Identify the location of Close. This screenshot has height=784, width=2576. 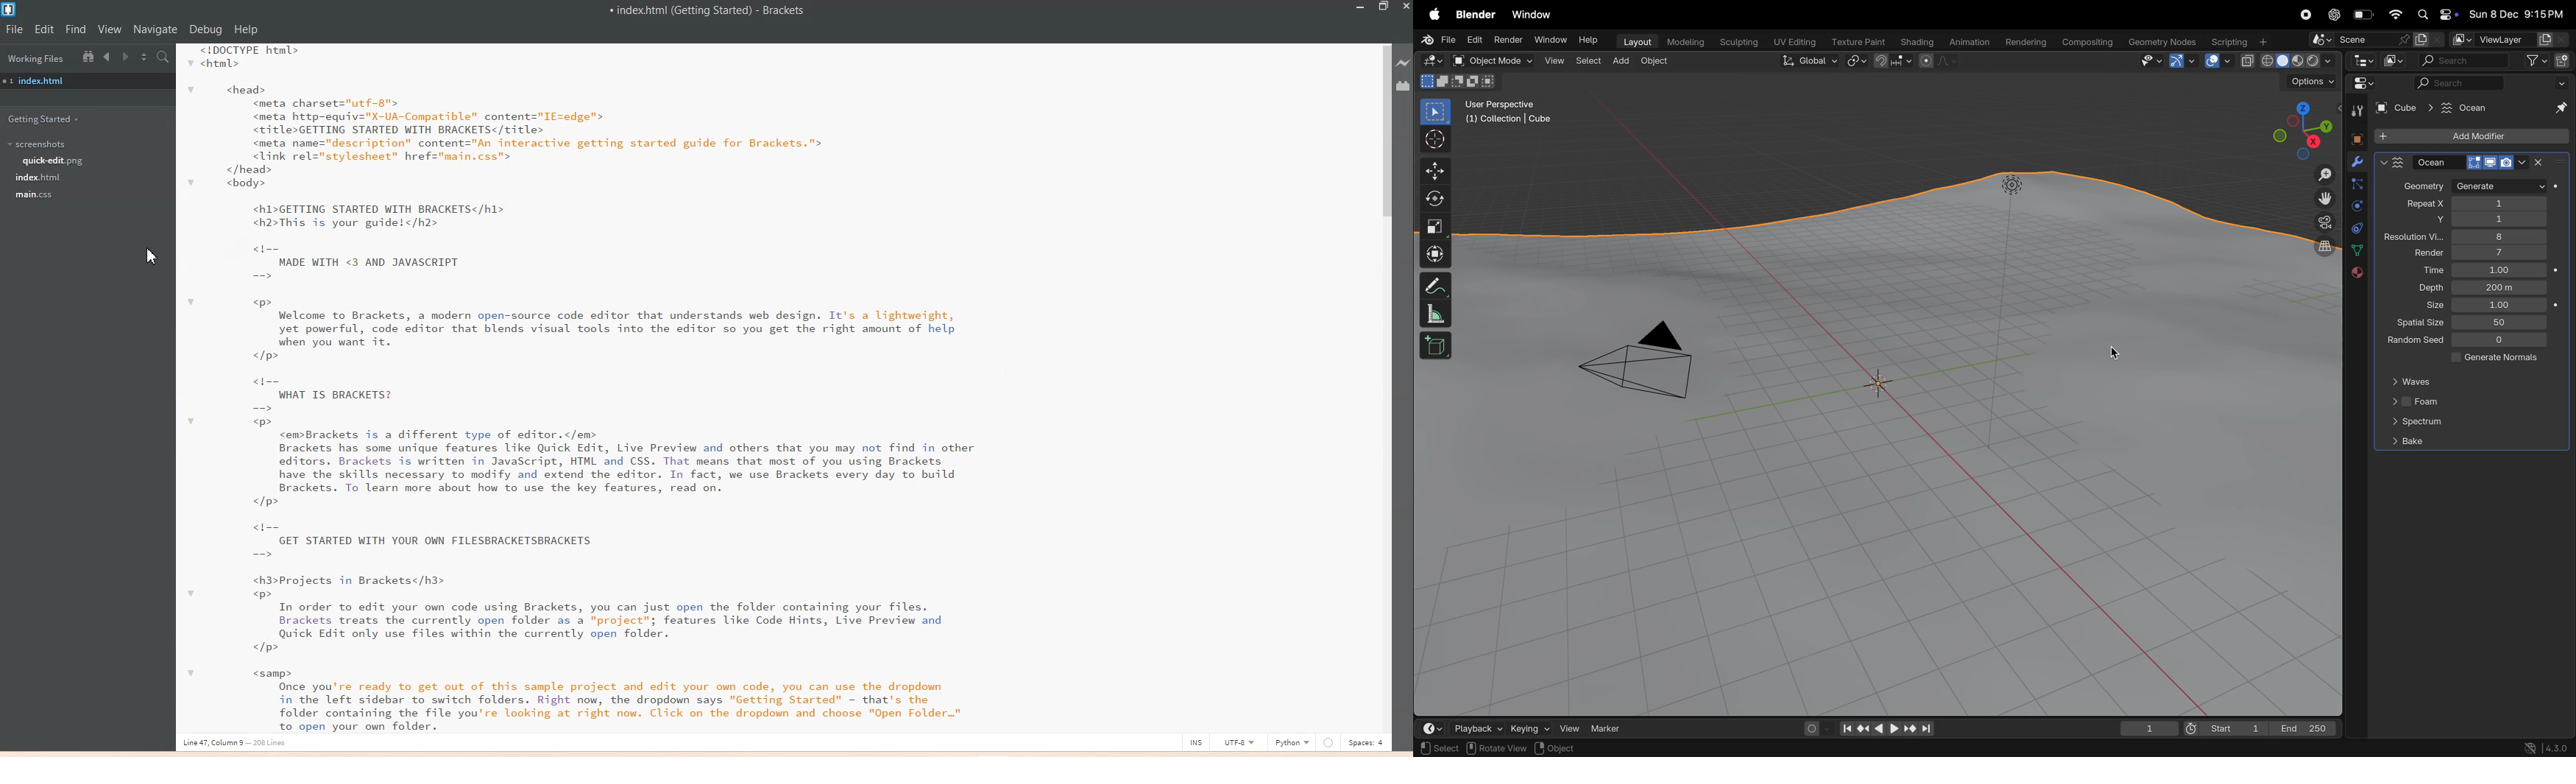
(1404, 8).